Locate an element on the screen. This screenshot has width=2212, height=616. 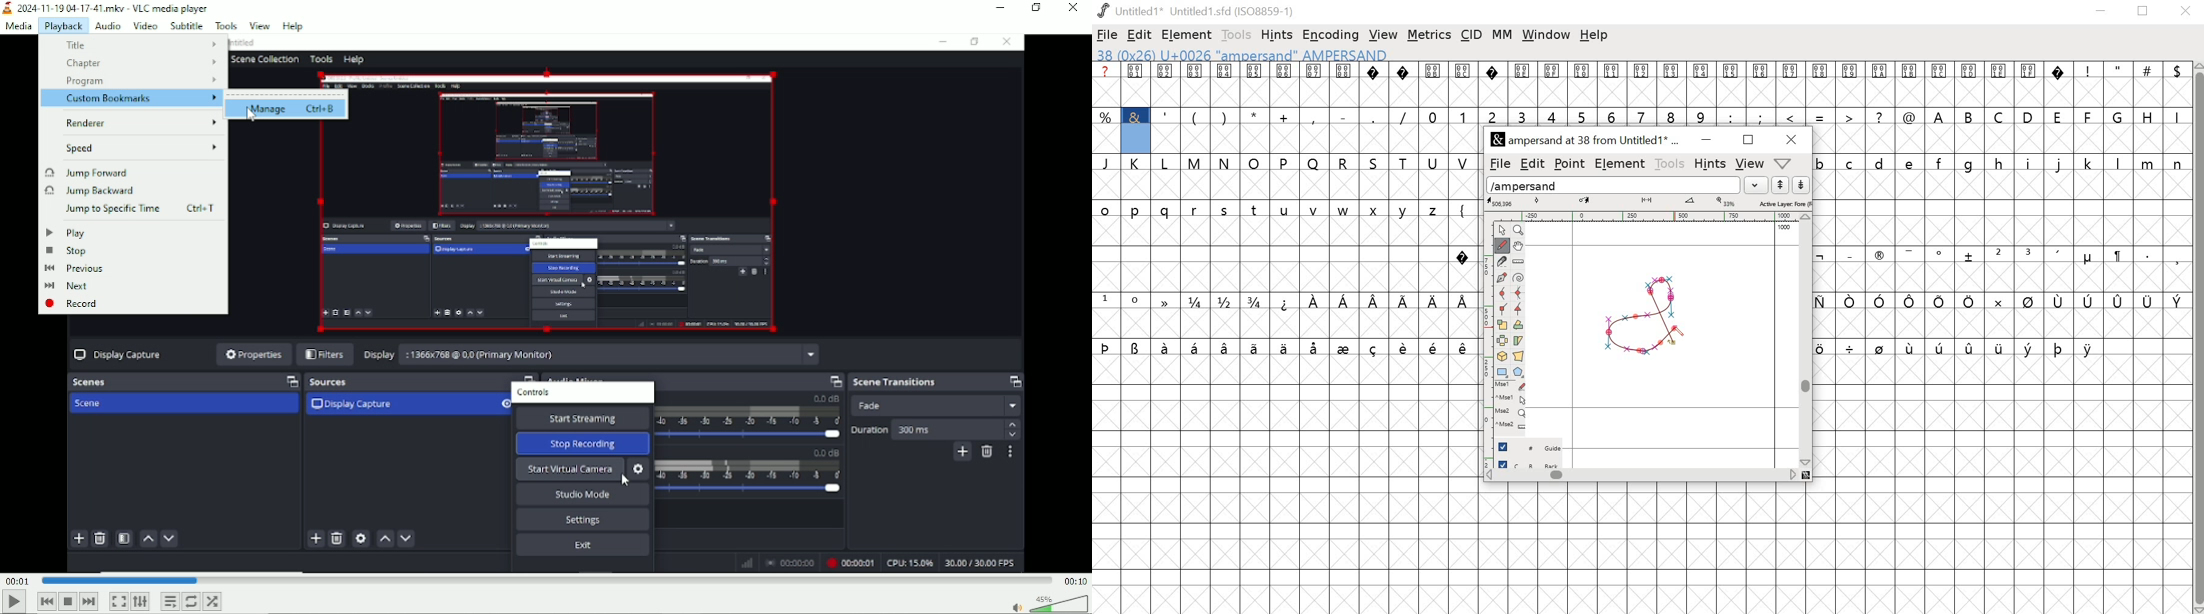
# is located at coordinates (2148, 85).